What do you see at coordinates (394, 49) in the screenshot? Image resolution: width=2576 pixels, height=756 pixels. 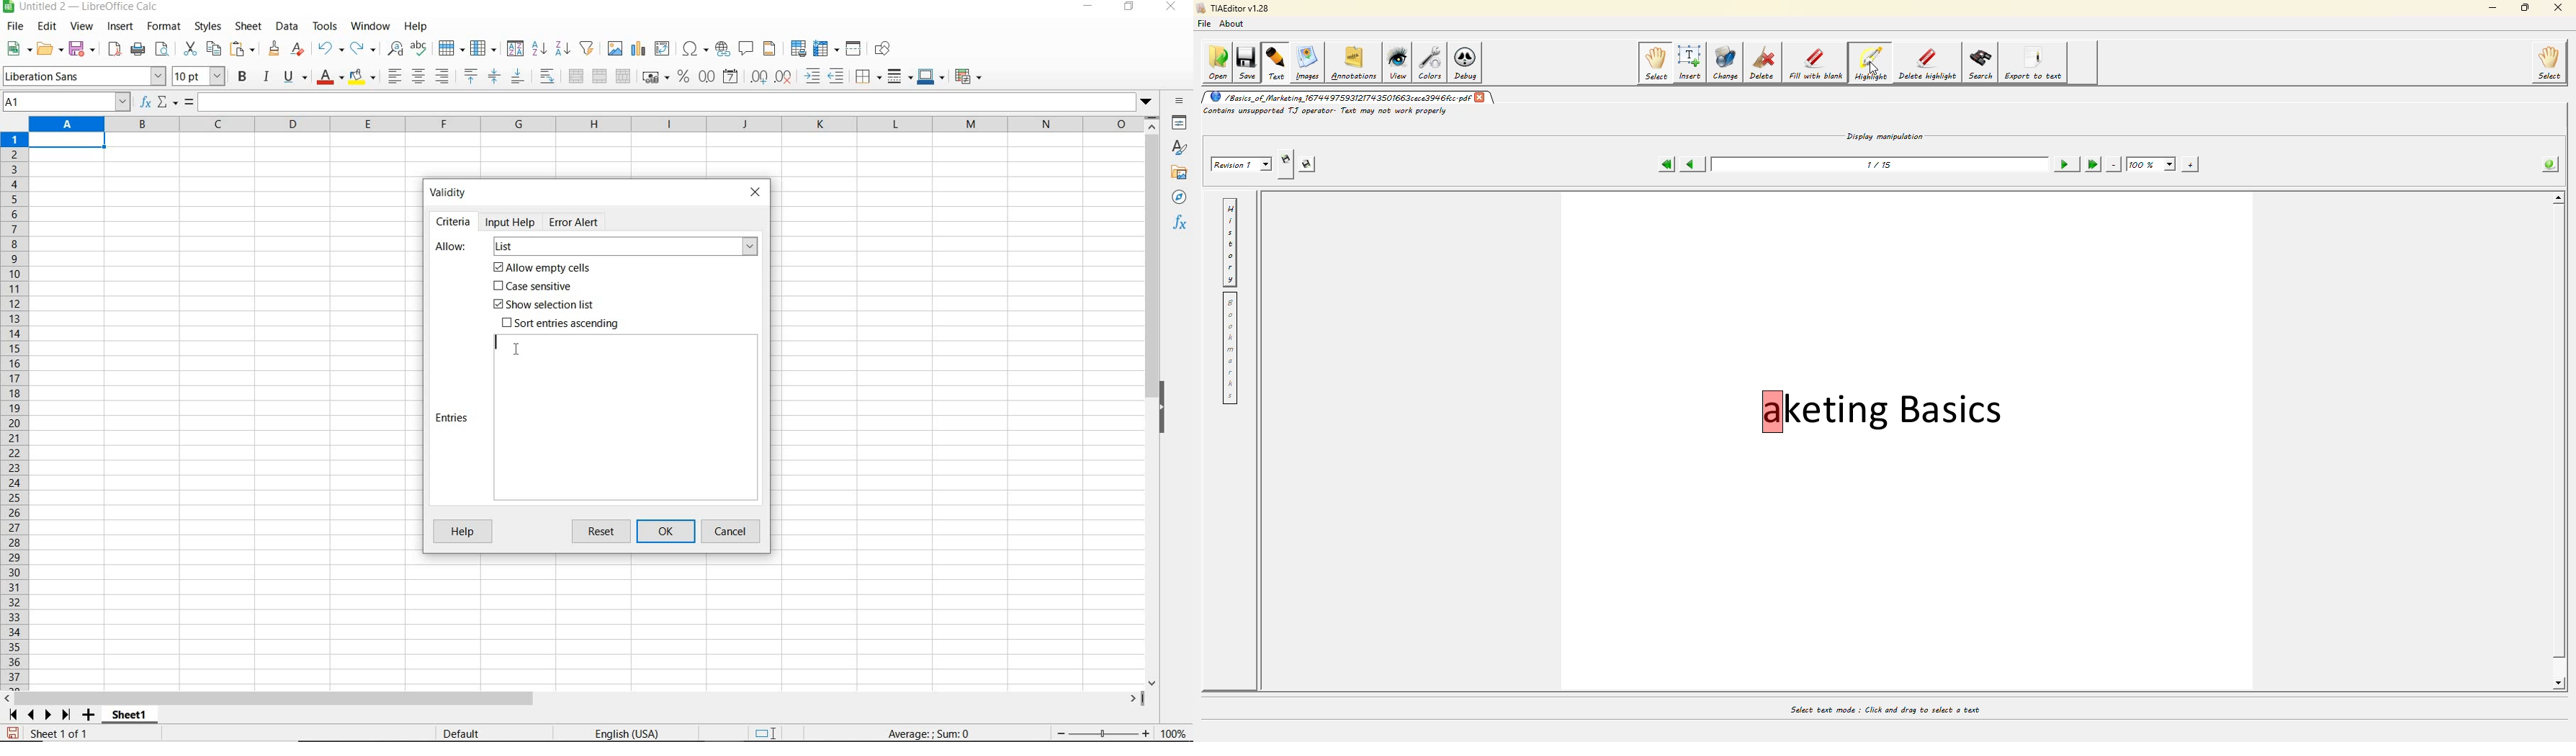 I see `find and replace` at bounding box center [394, 49].